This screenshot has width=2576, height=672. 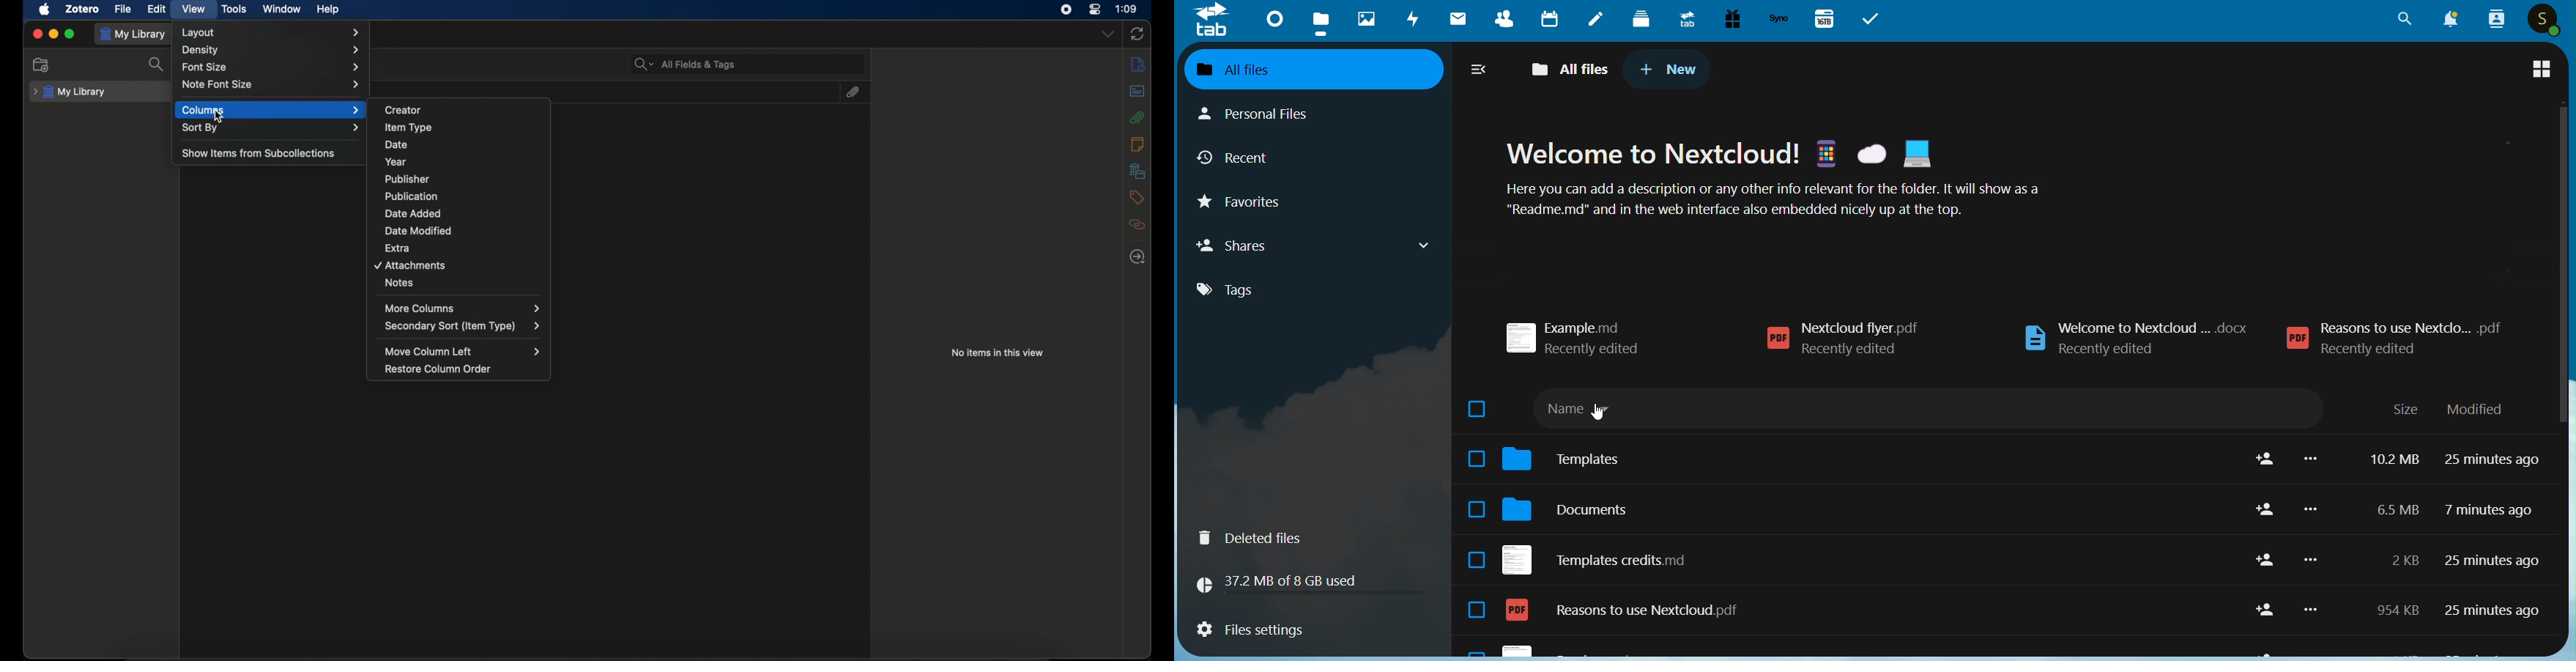 I want to click on 37.2 B of 8 GB used, so click(x=1307, y=580).